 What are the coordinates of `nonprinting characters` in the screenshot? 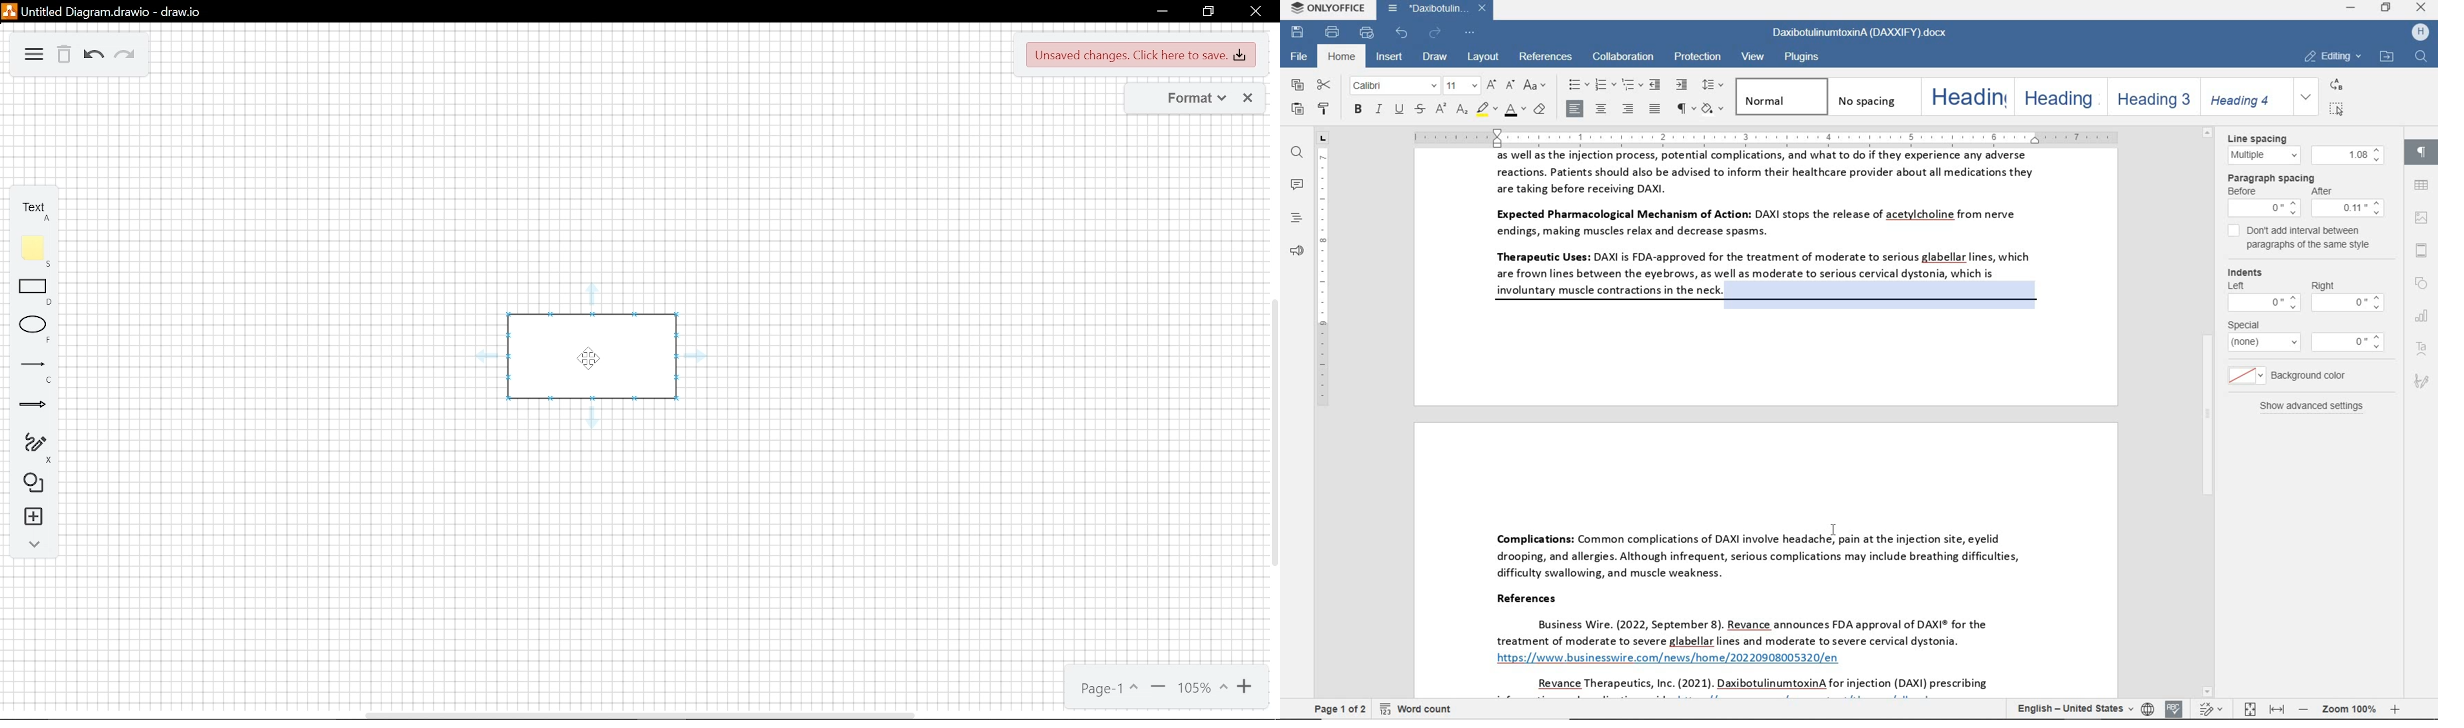 It's located at (1684, 109).